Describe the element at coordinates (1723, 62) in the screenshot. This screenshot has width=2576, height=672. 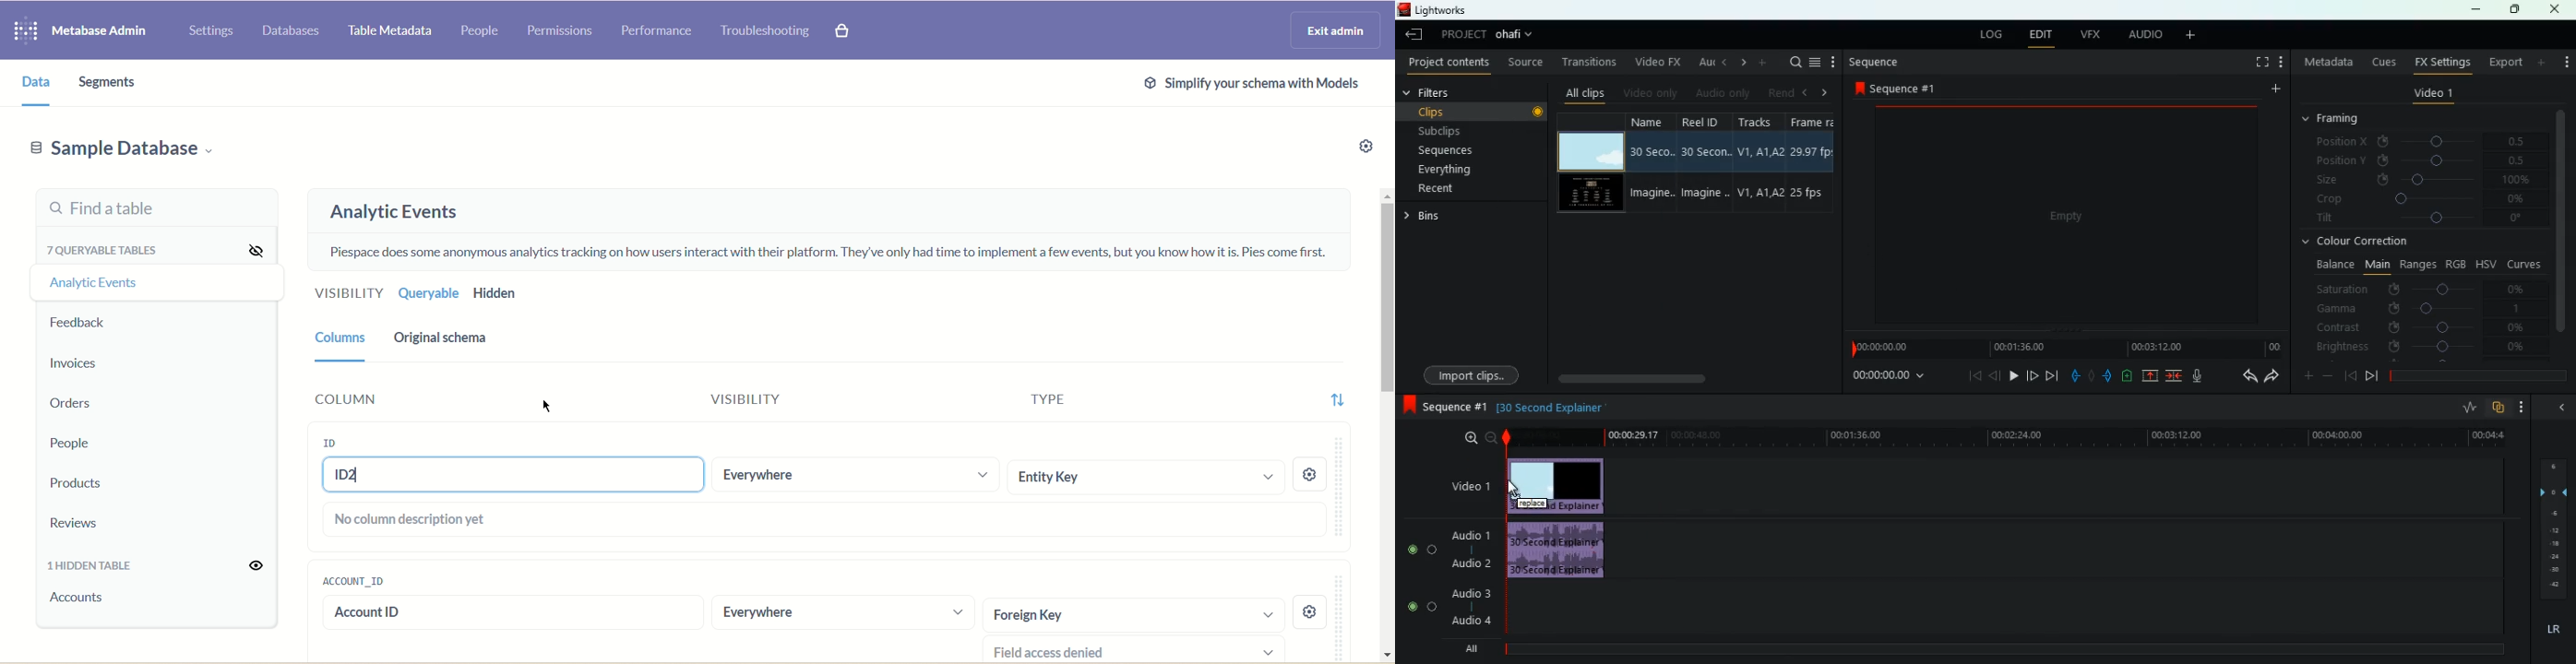
I see `back` at that location.